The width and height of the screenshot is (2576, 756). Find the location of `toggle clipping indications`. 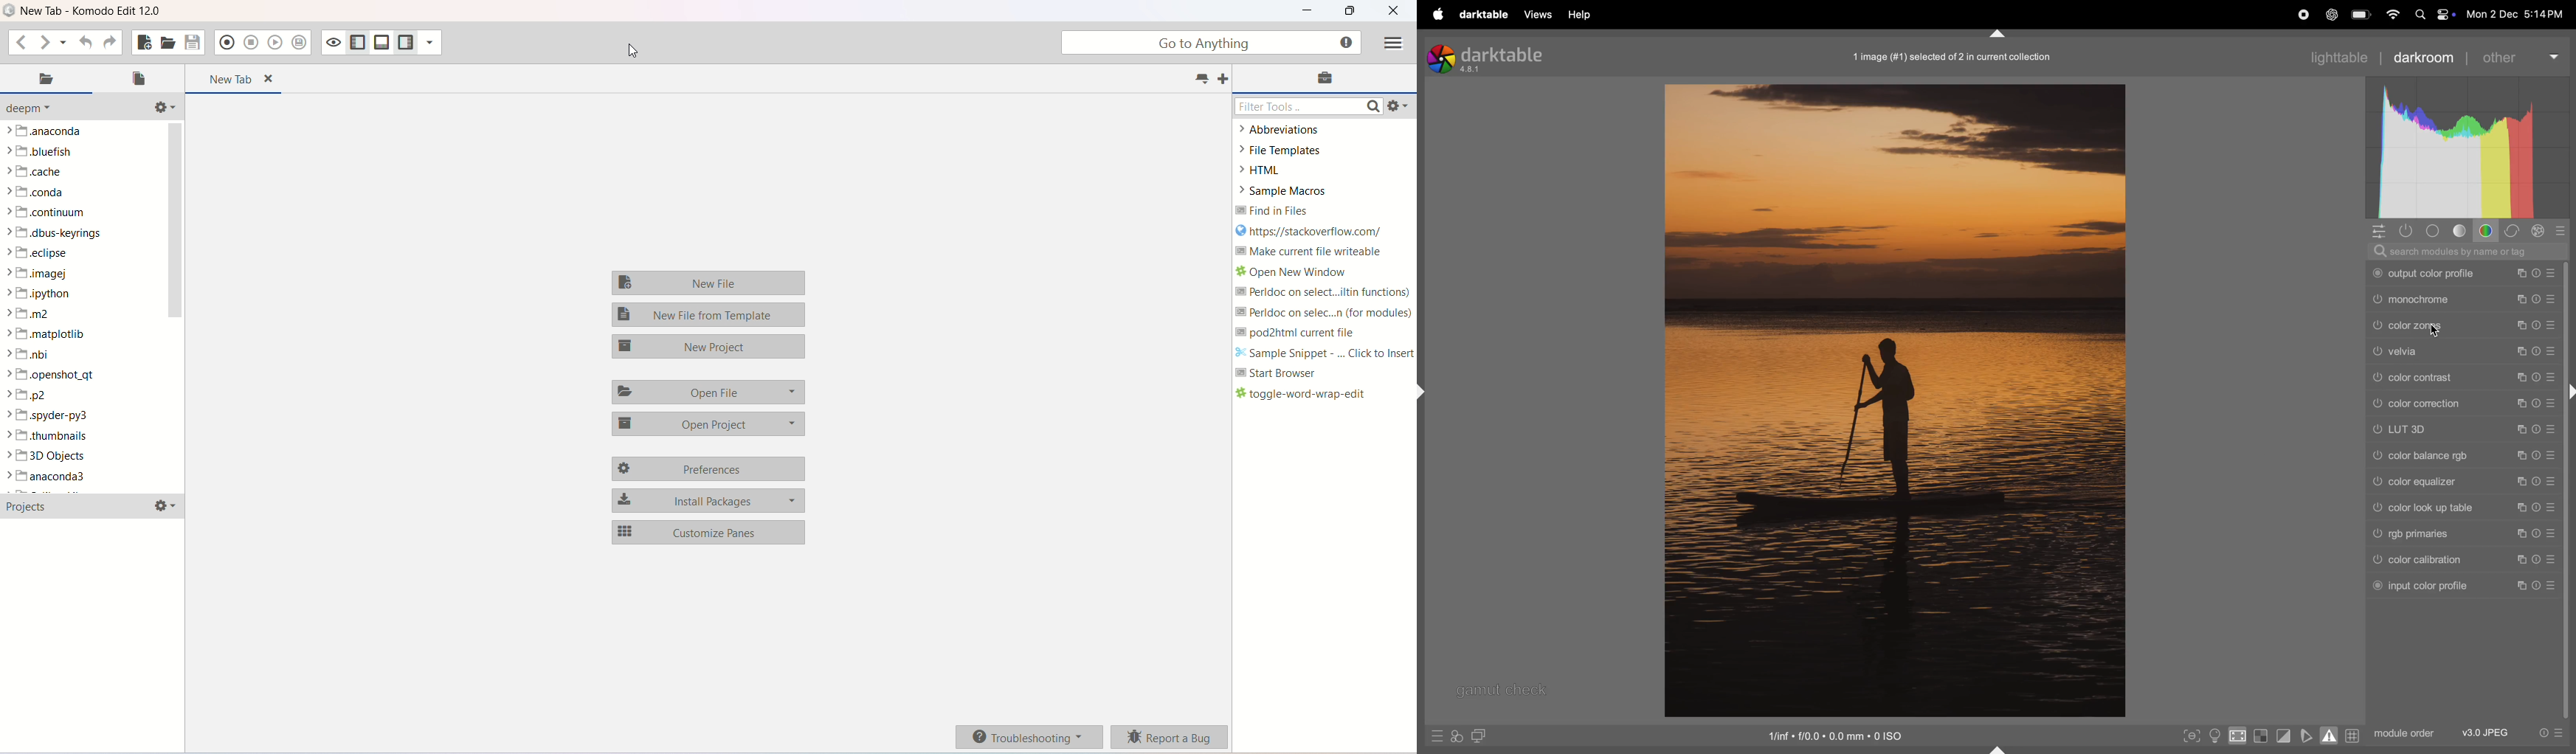

toggle clipping indications is located at coordinates (2285, 736).